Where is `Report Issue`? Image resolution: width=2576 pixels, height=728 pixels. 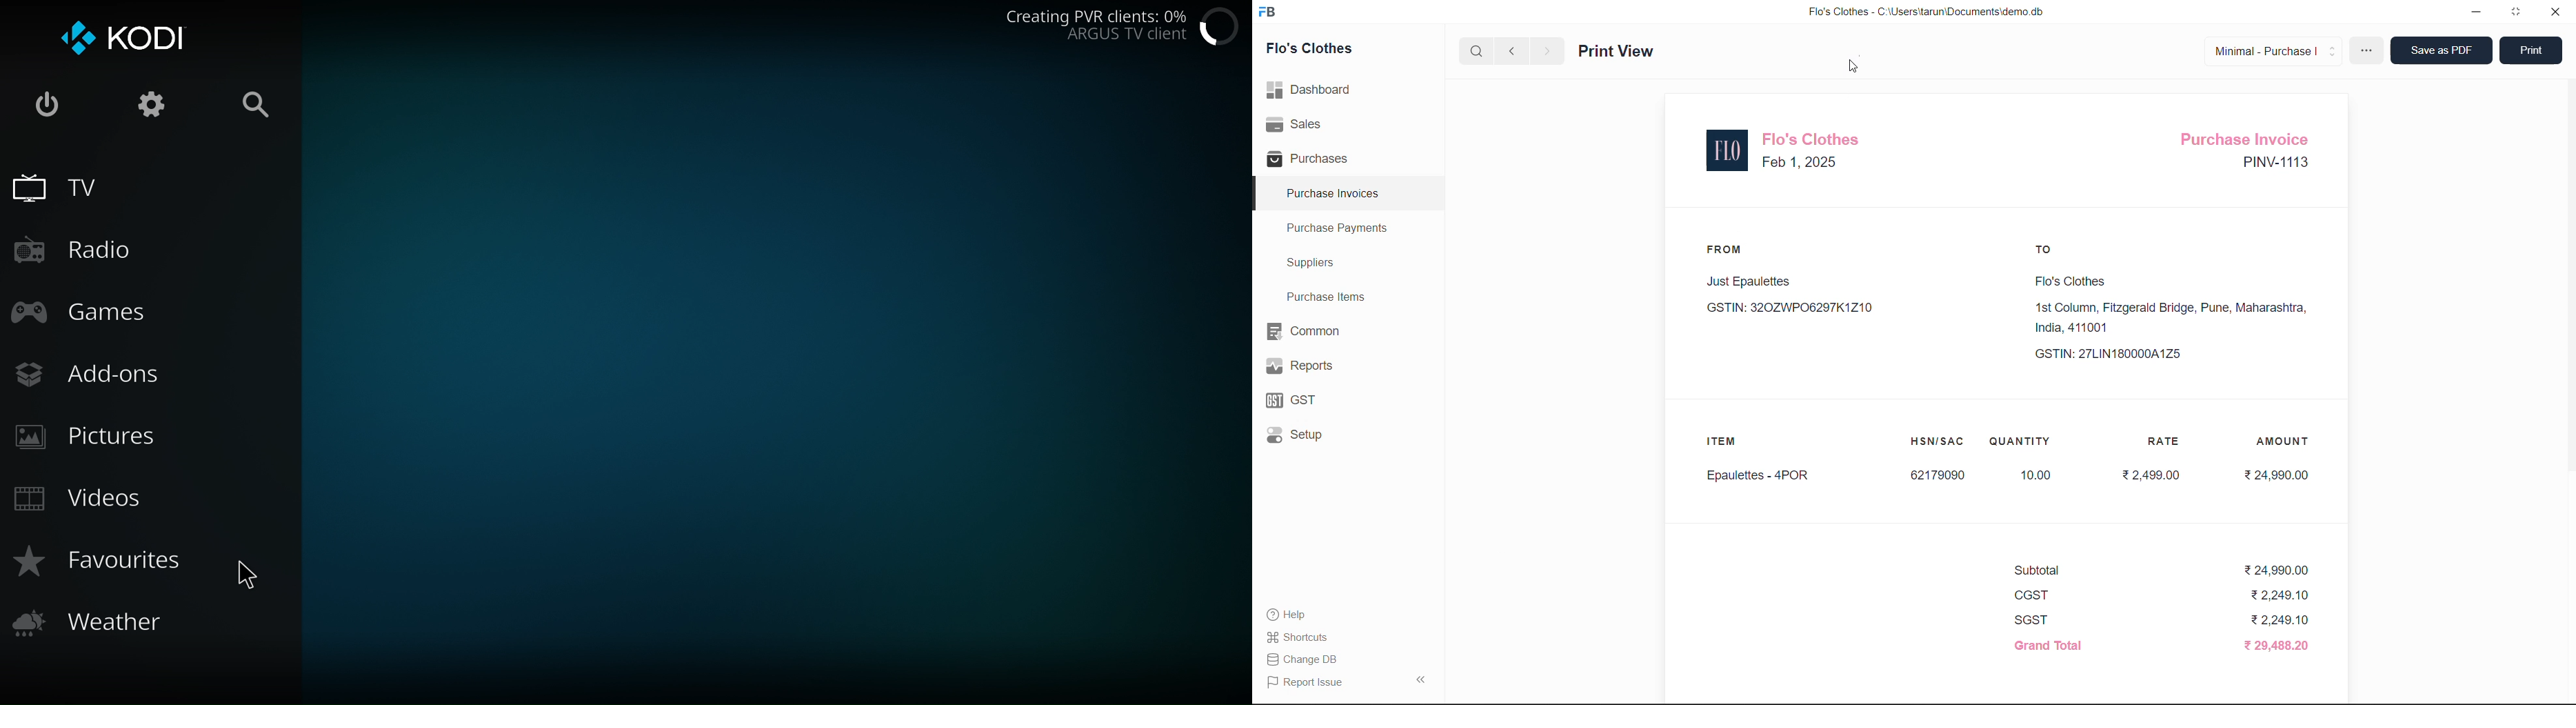
Report Issue is located at coordinates (1309, 681).